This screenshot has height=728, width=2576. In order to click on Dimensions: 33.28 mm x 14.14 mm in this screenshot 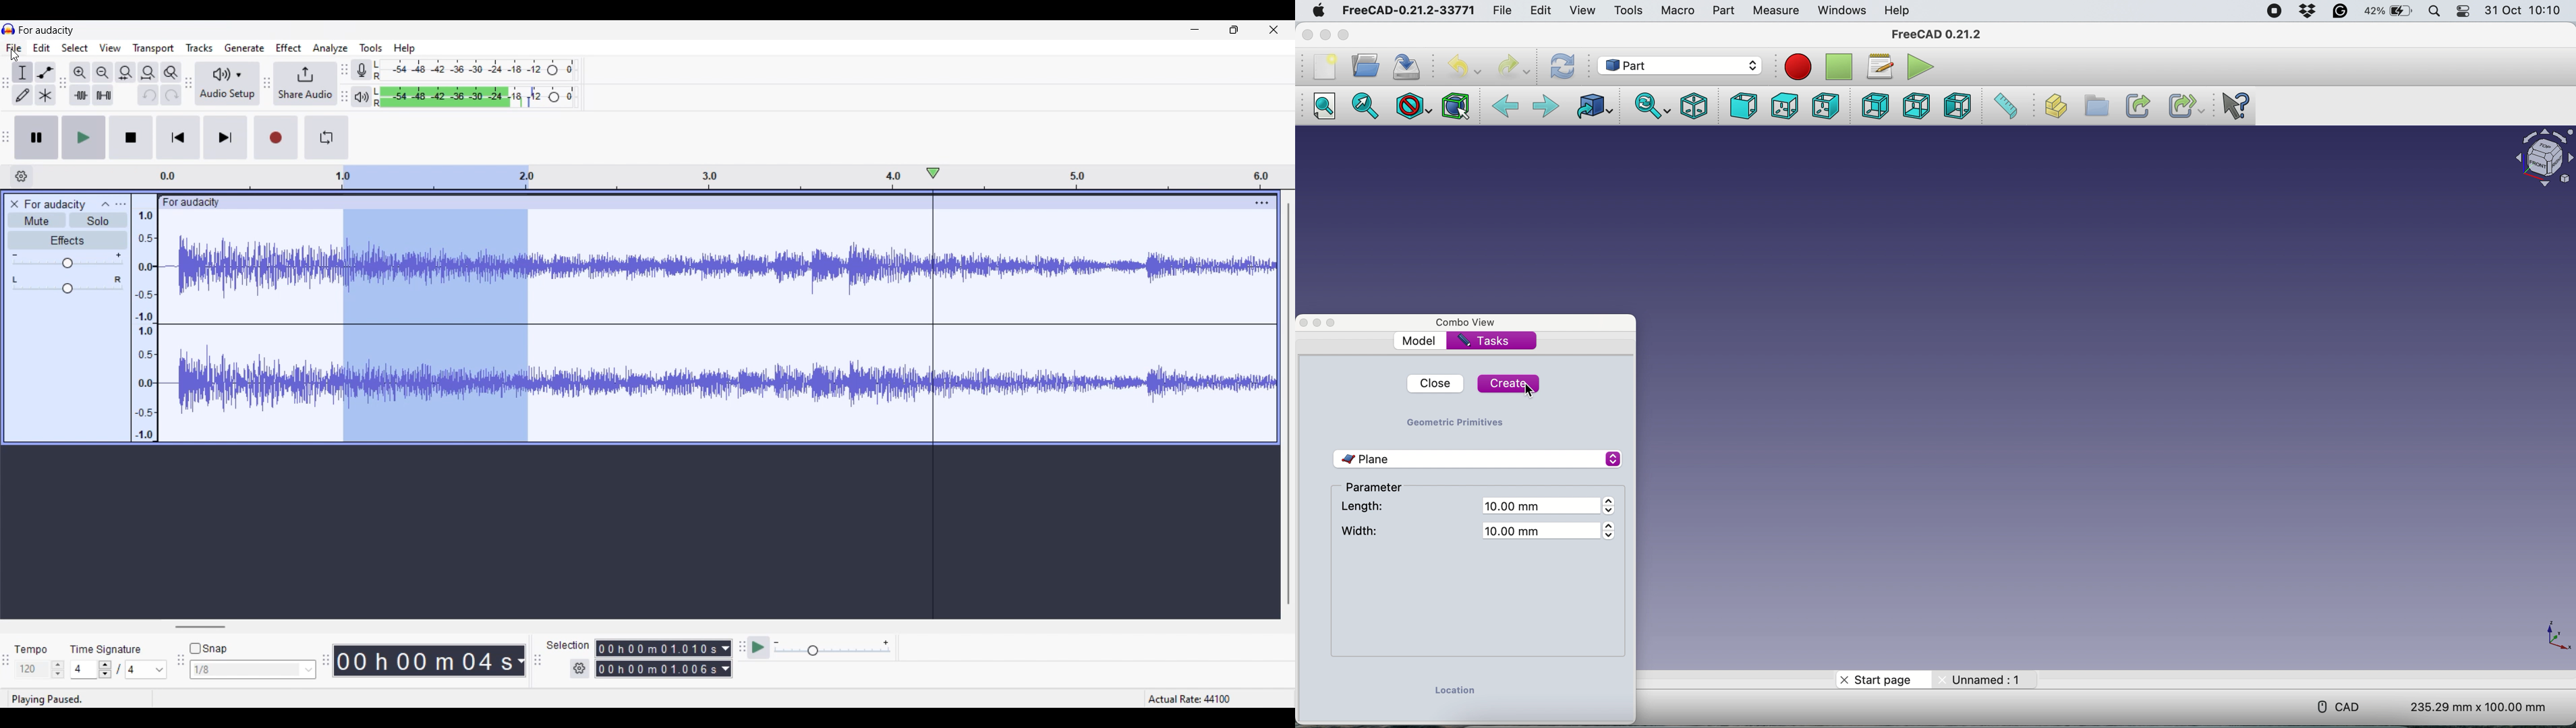, I will do `click(2480, 706)`.